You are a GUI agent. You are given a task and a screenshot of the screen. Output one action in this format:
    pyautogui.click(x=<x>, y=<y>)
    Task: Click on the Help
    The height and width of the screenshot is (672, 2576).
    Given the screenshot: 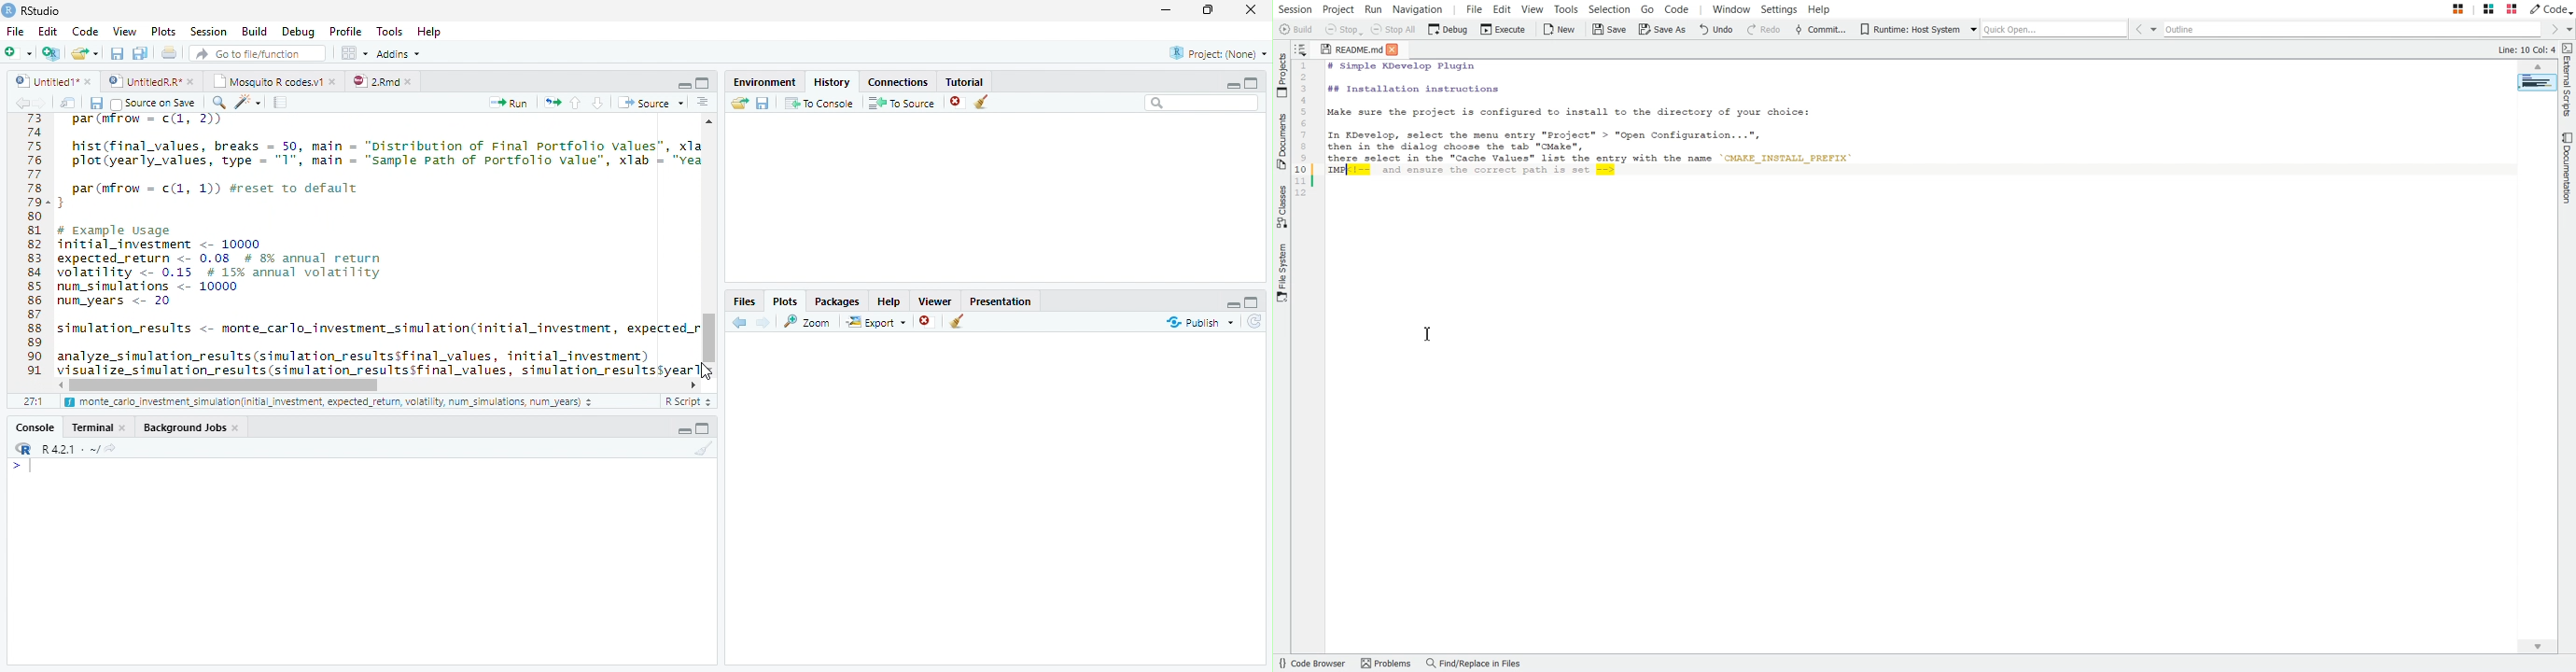 What is the action you would take?
    pyautogui.click(x=1819, y=8)
    